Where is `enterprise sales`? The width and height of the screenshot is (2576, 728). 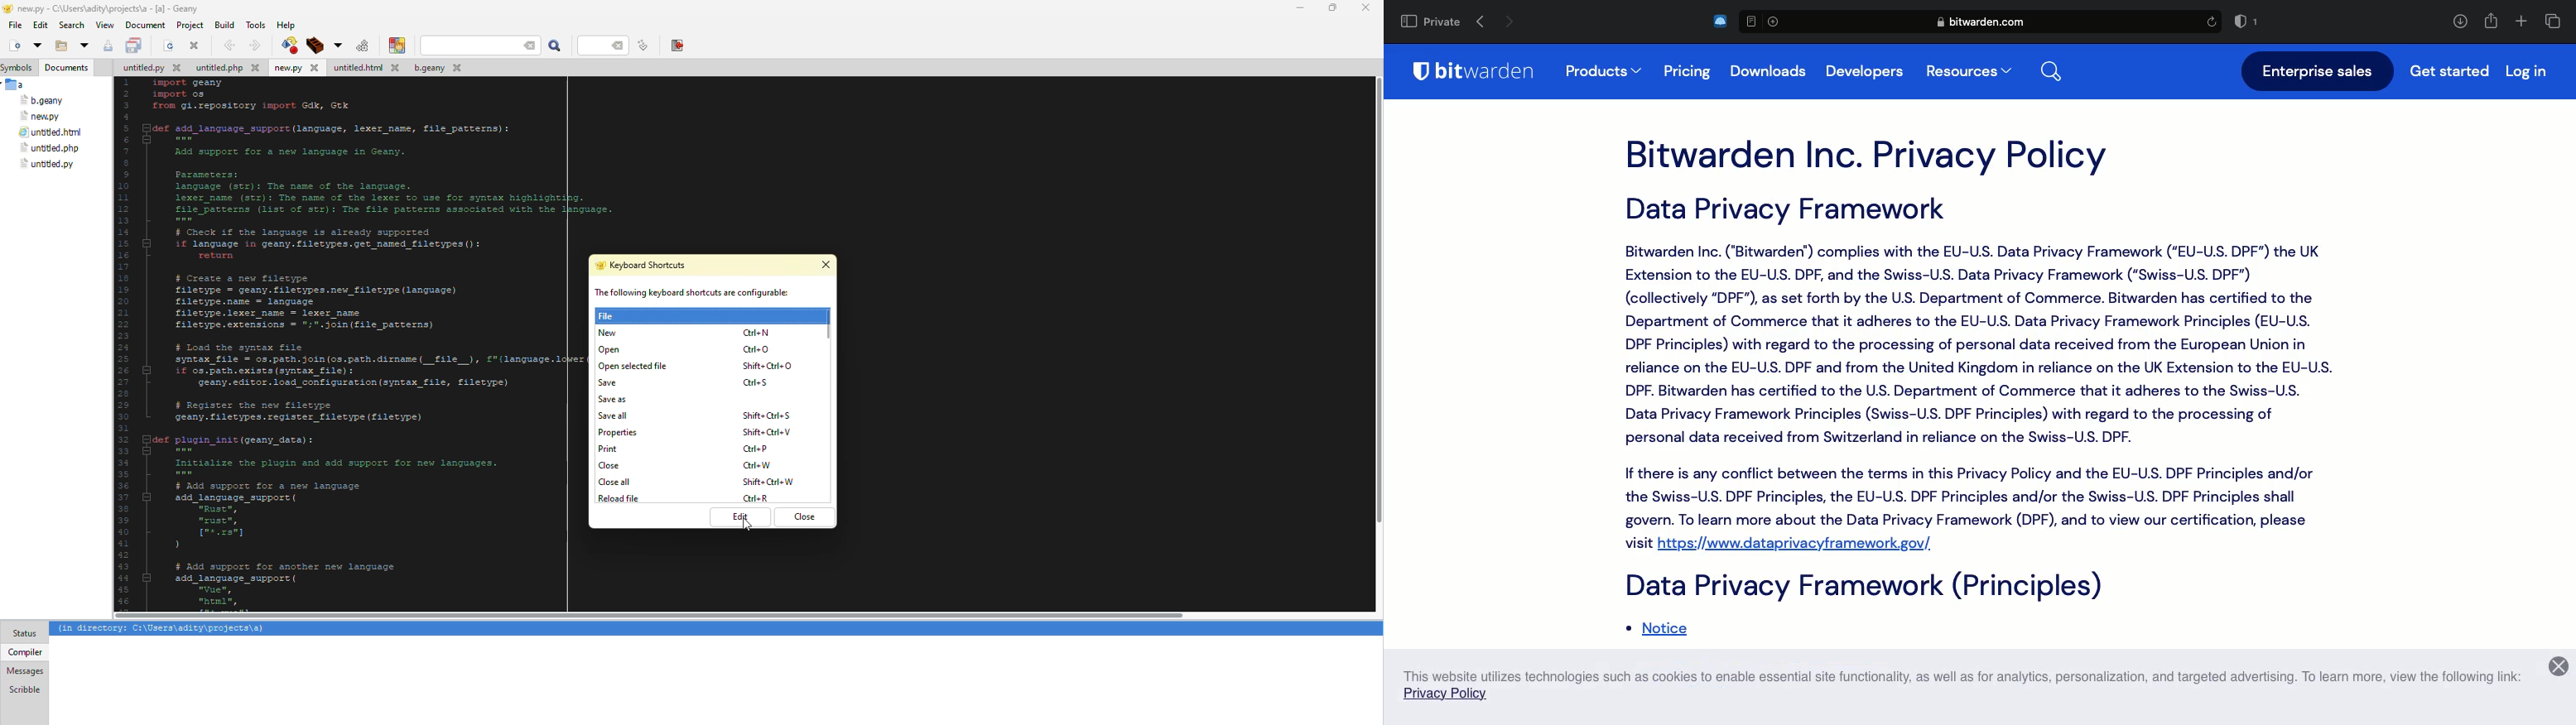 enterprise sales is located at coordinates (2318, 70).